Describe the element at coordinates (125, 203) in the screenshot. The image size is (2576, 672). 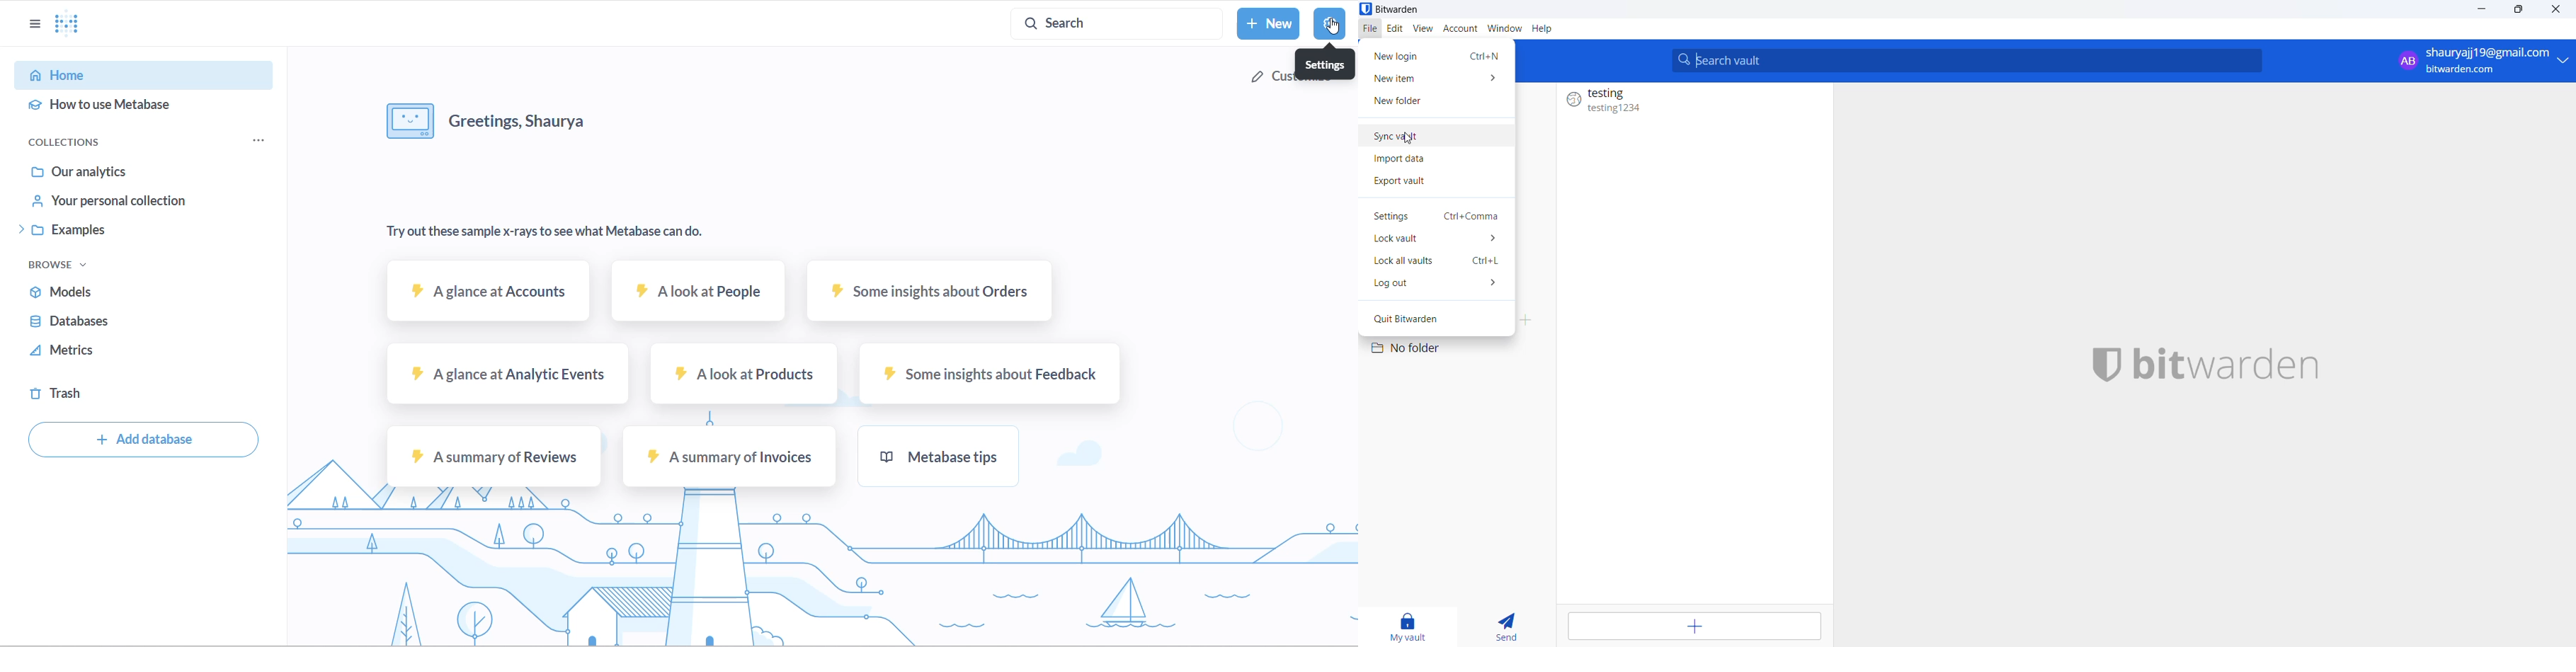
I see `your personal collection` at that location.